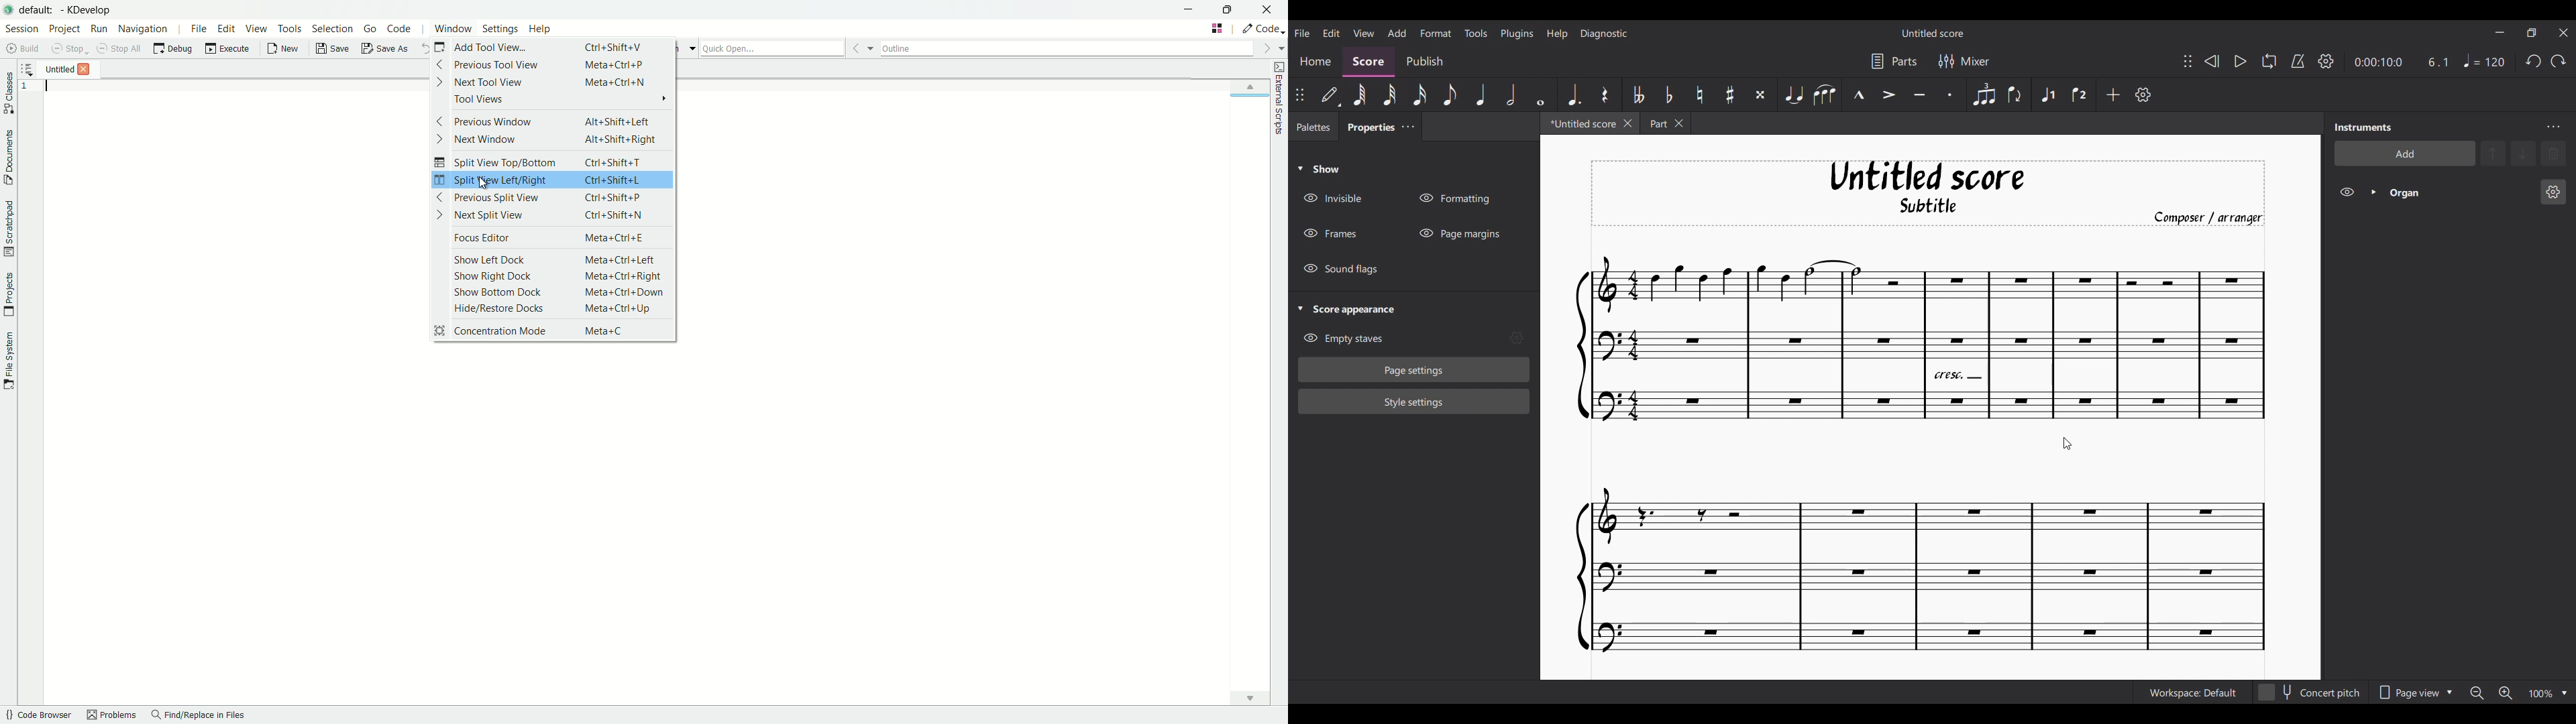  What do you see at coordinates (1313, 126) in the screenshot?
I see `Palettes tab` at bounding box center [1313, 126].